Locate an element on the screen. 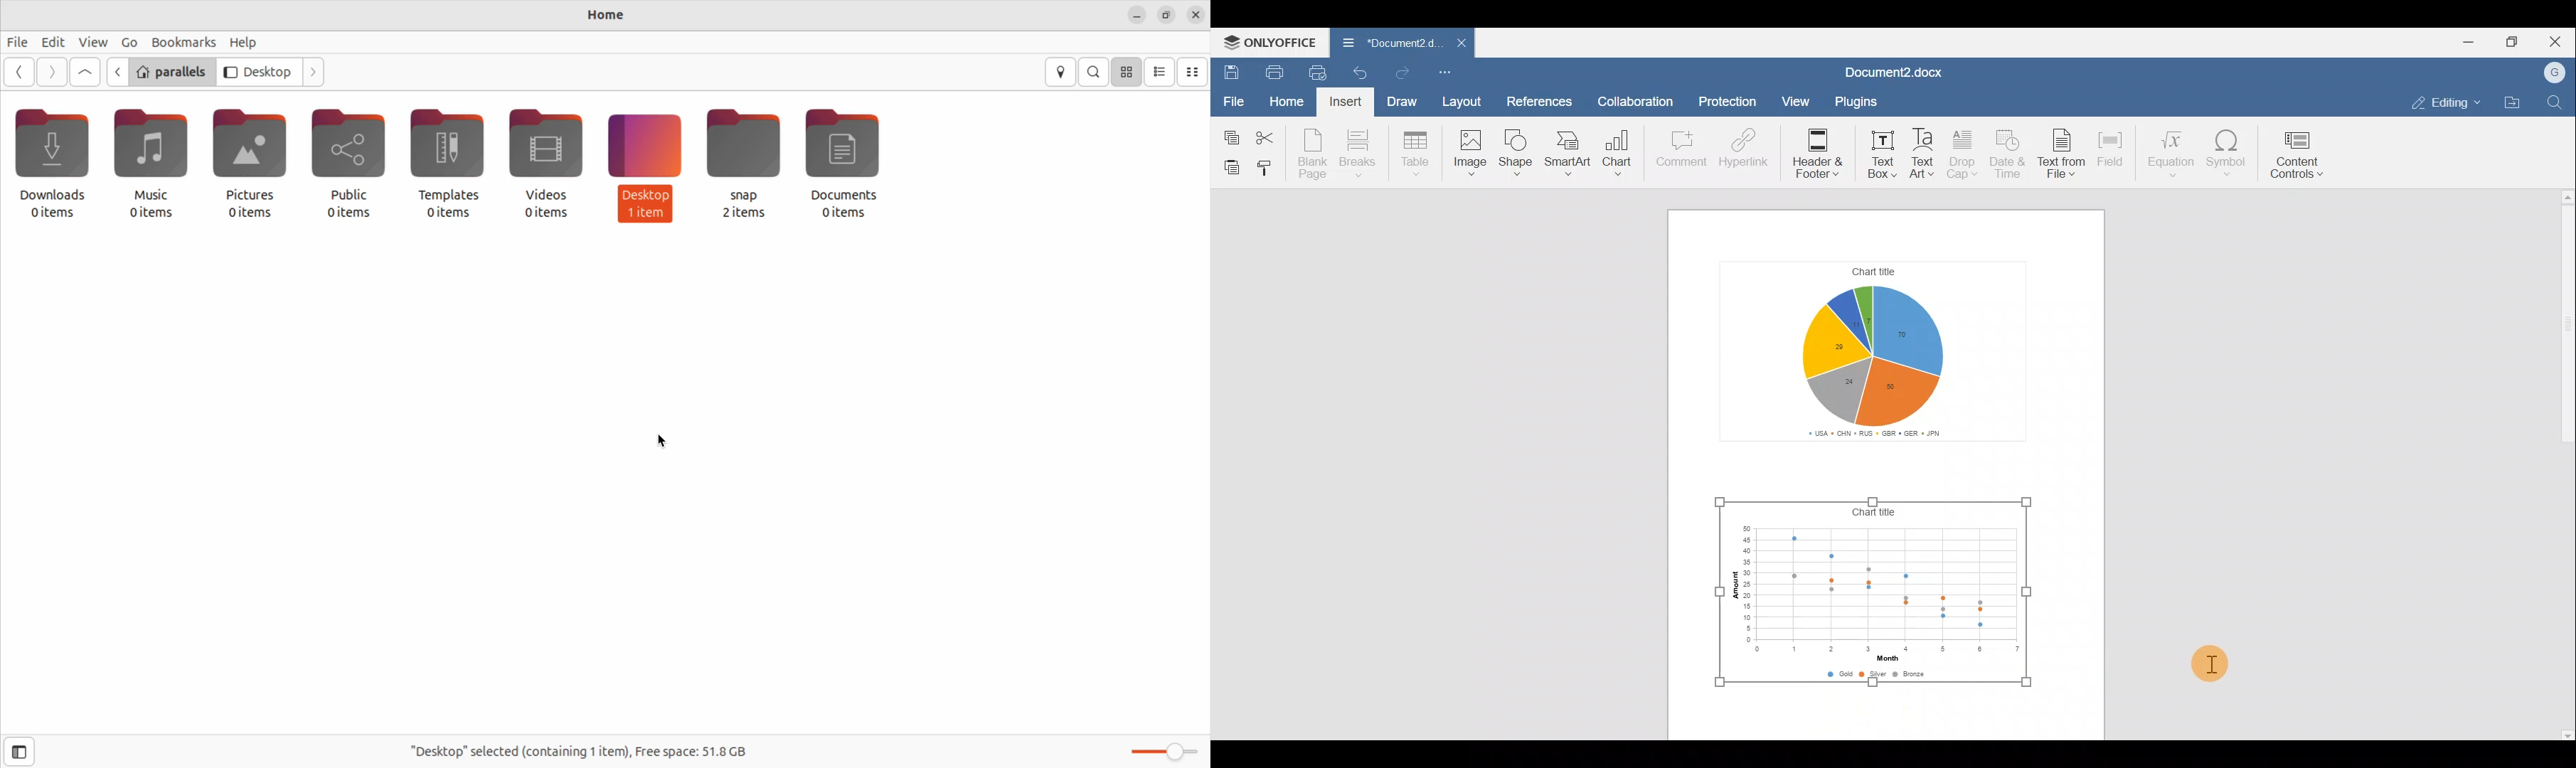  Text Art is located at coordinates (1925, 152).